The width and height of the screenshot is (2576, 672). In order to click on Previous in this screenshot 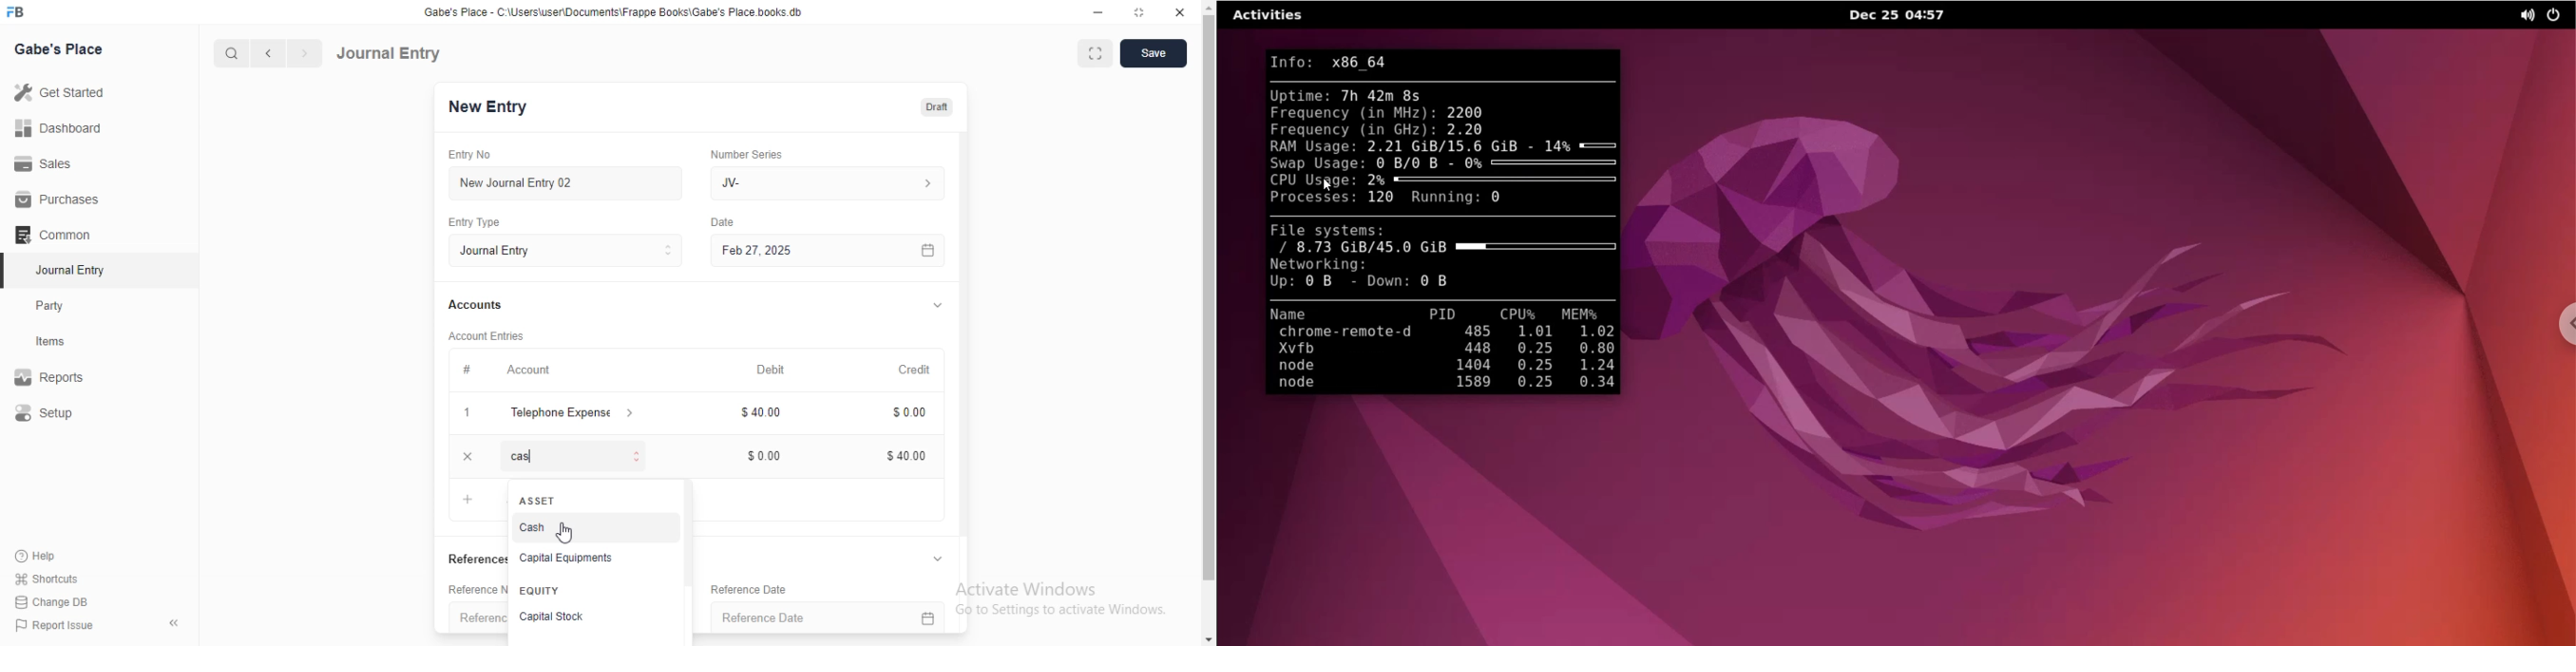, I will do `click(269, 54)`.